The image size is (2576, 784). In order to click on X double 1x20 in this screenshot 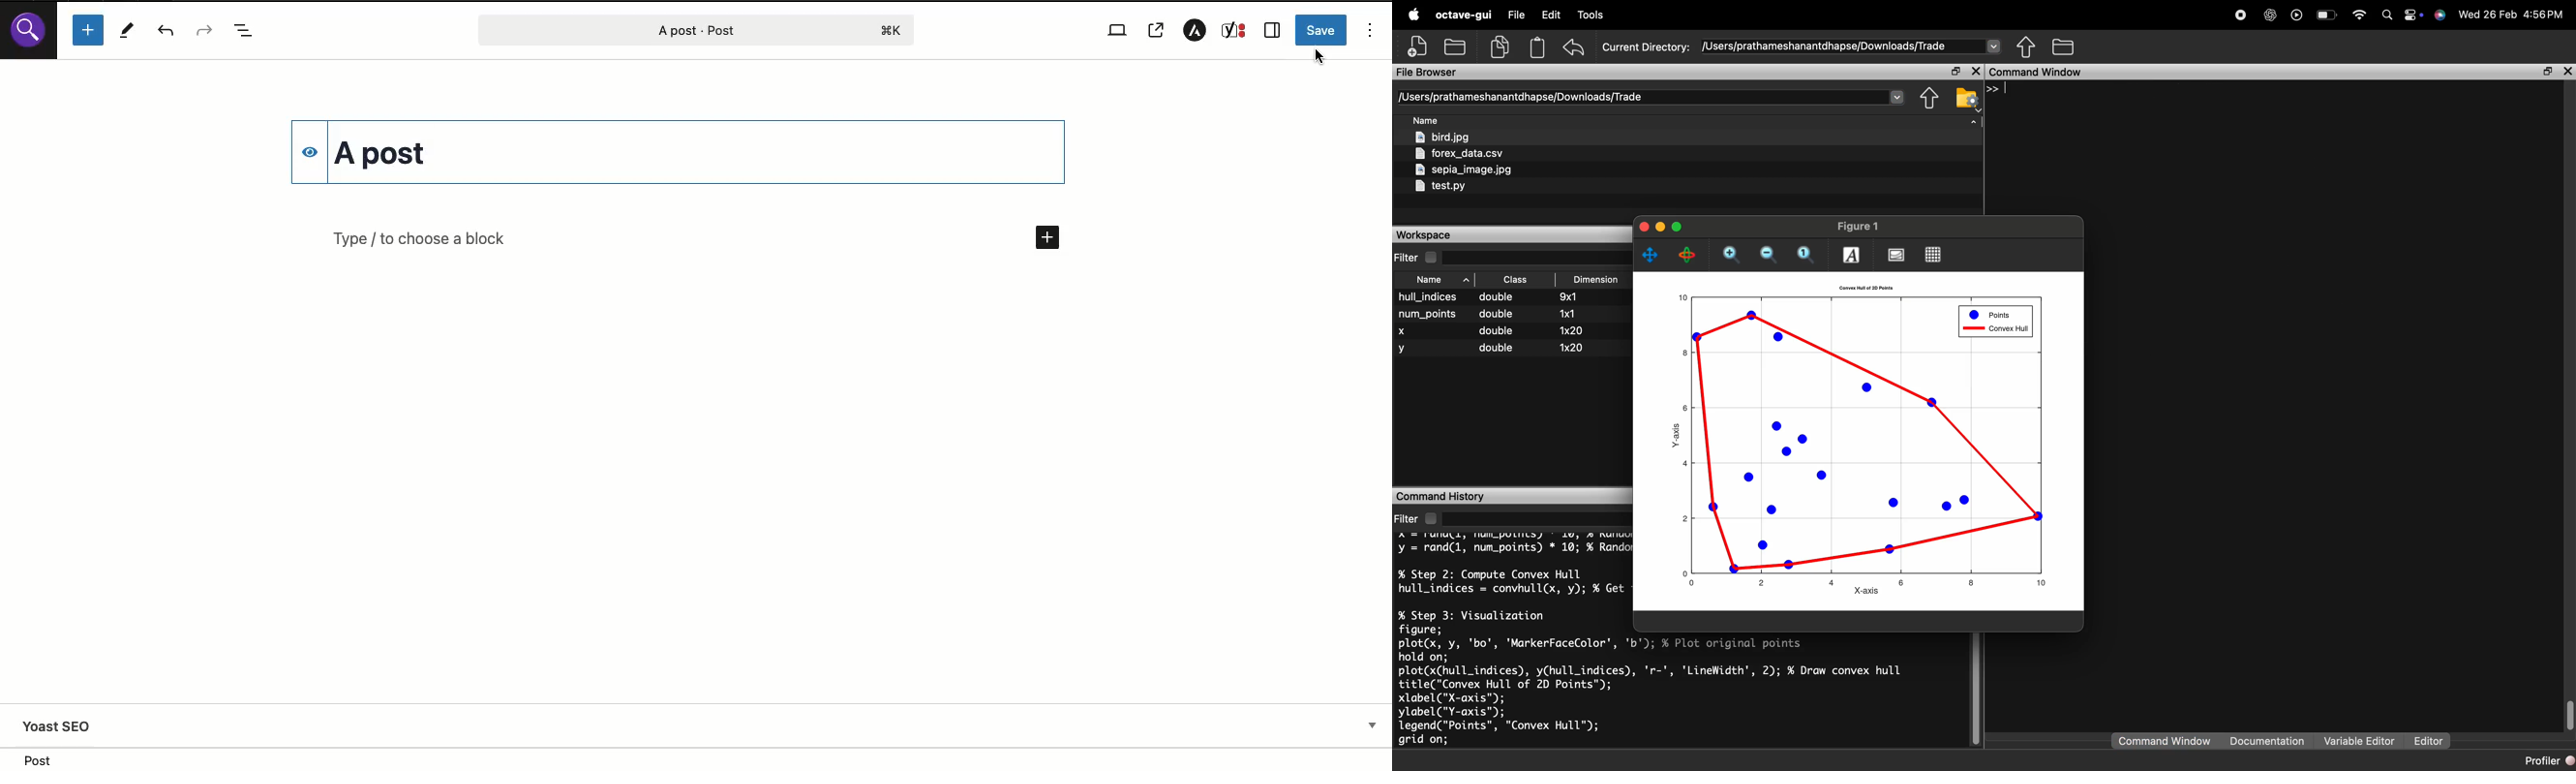, I will do `click(1491, 330)`.